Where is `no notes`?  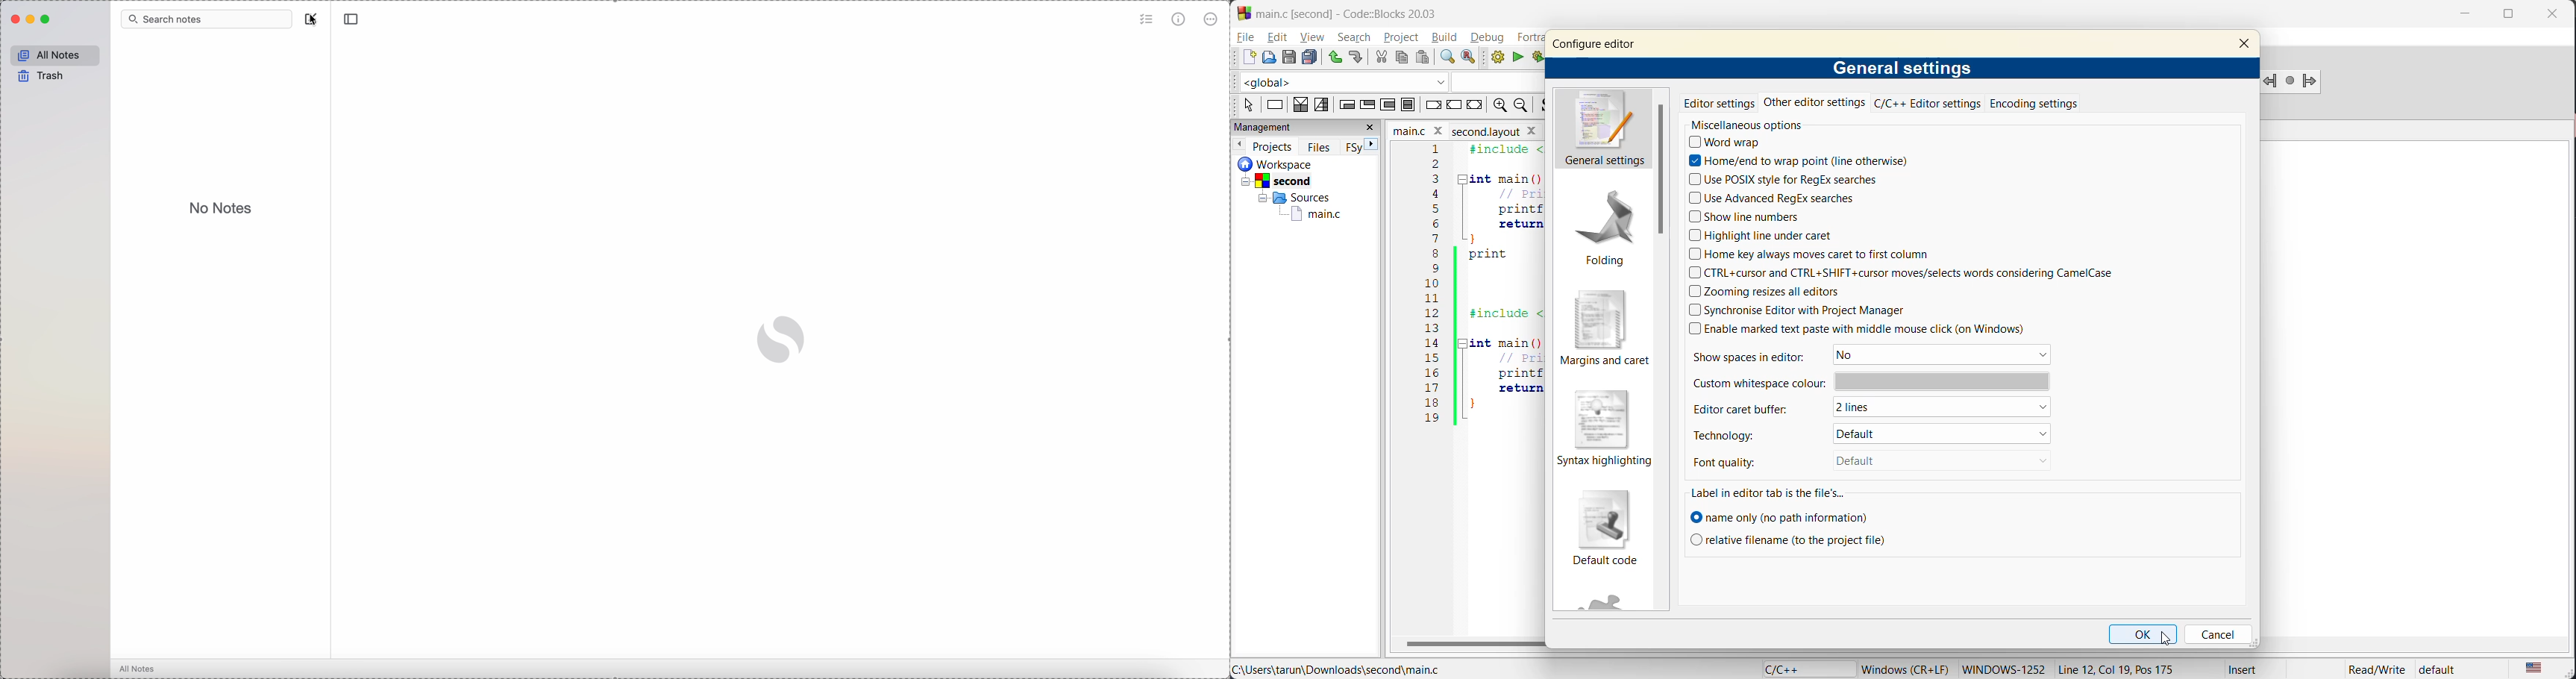
no notes is located at coordinates (222, 208).